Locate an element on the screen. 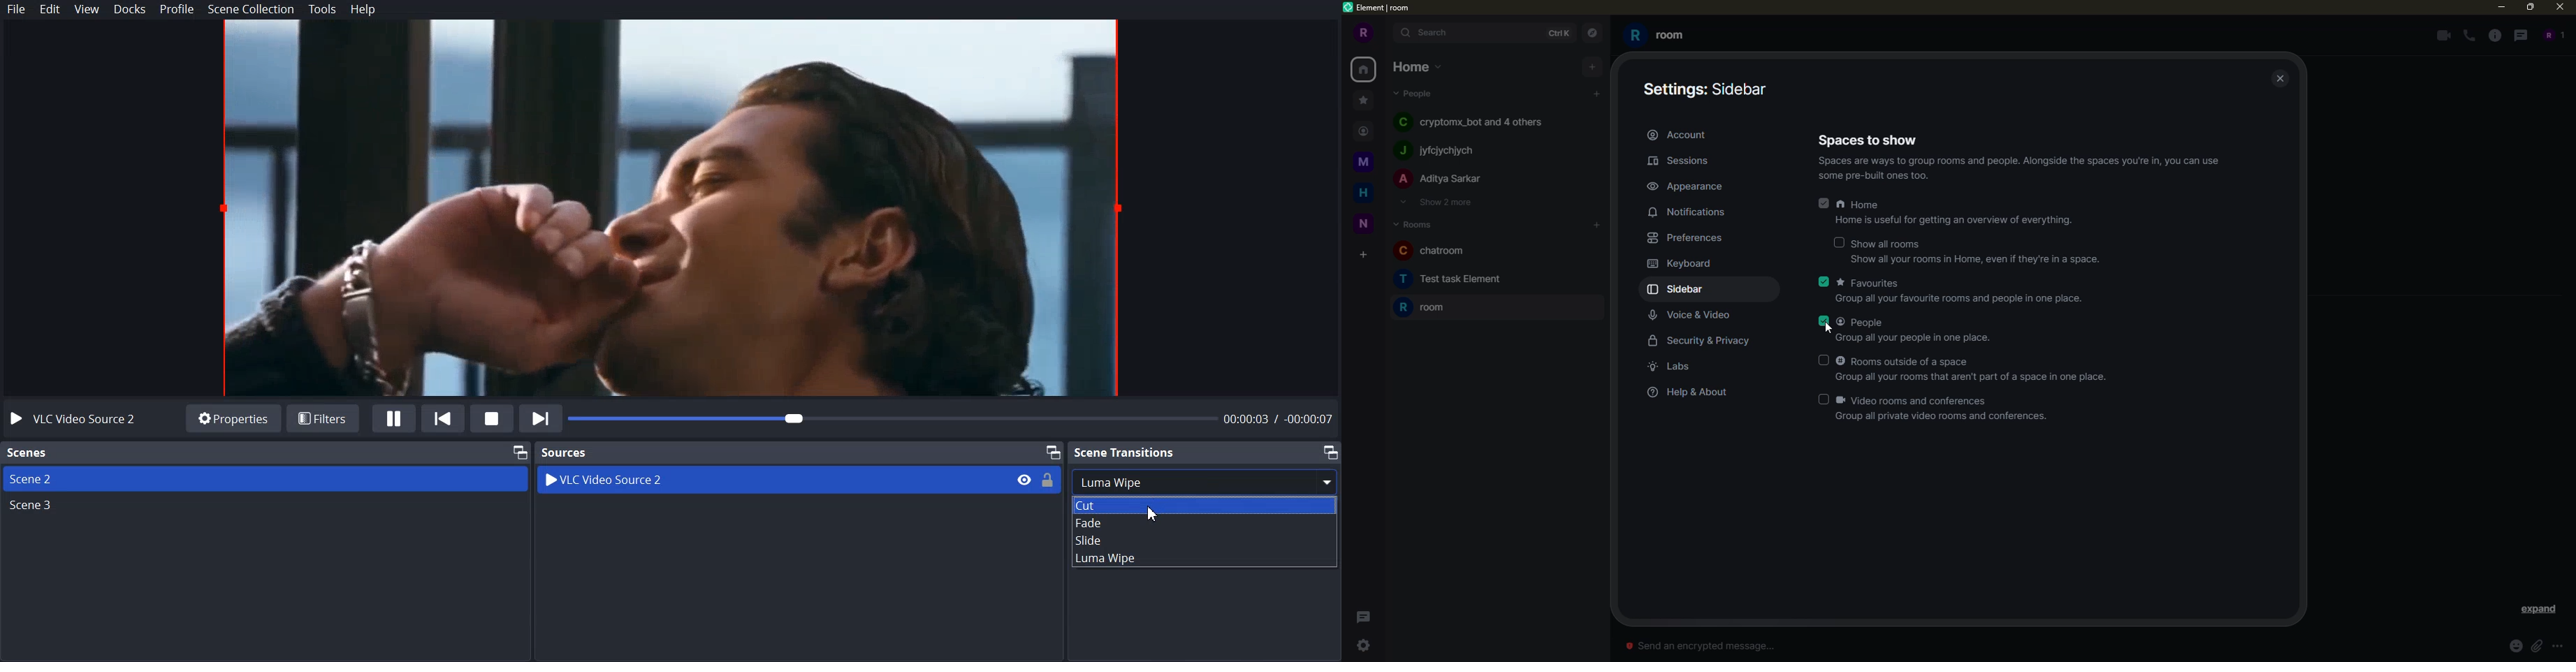 This screenshot has width=2576, height=672. ctrlK is located at coordinates (1560, 33).